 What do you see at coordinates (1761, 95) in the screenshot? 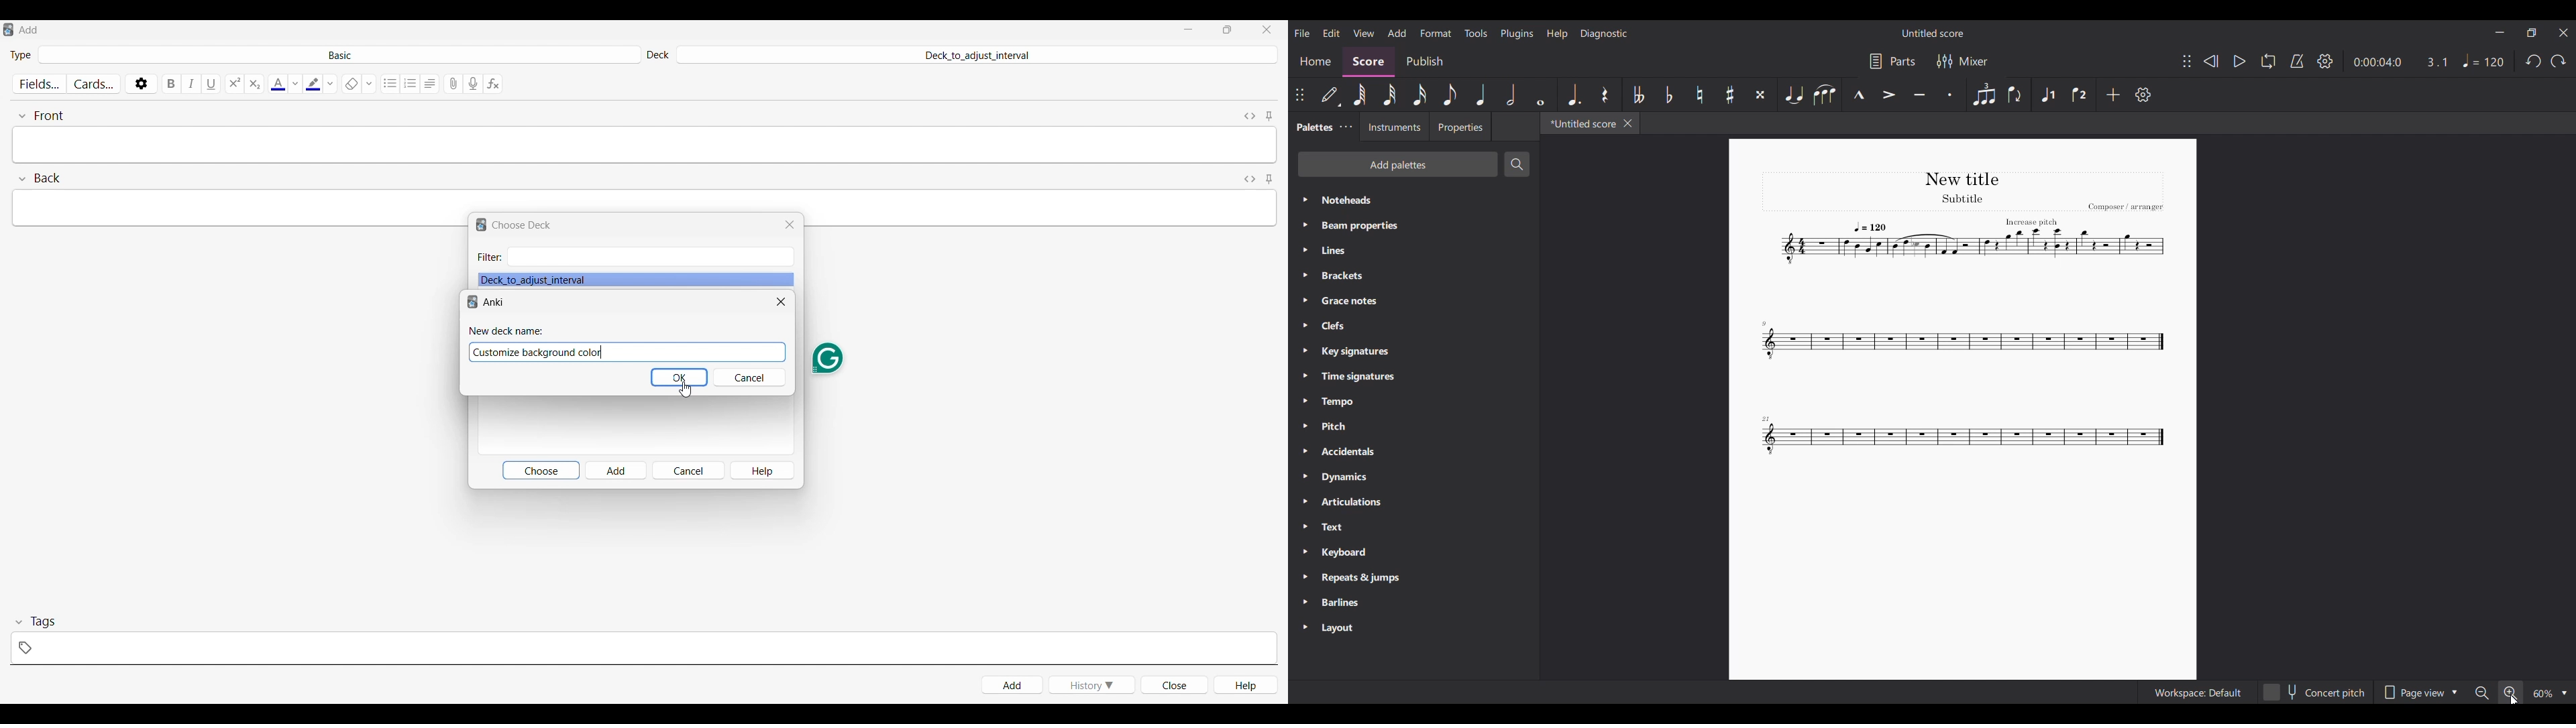
I see `Toggle double sharp` at bounding box center [1761, 95].